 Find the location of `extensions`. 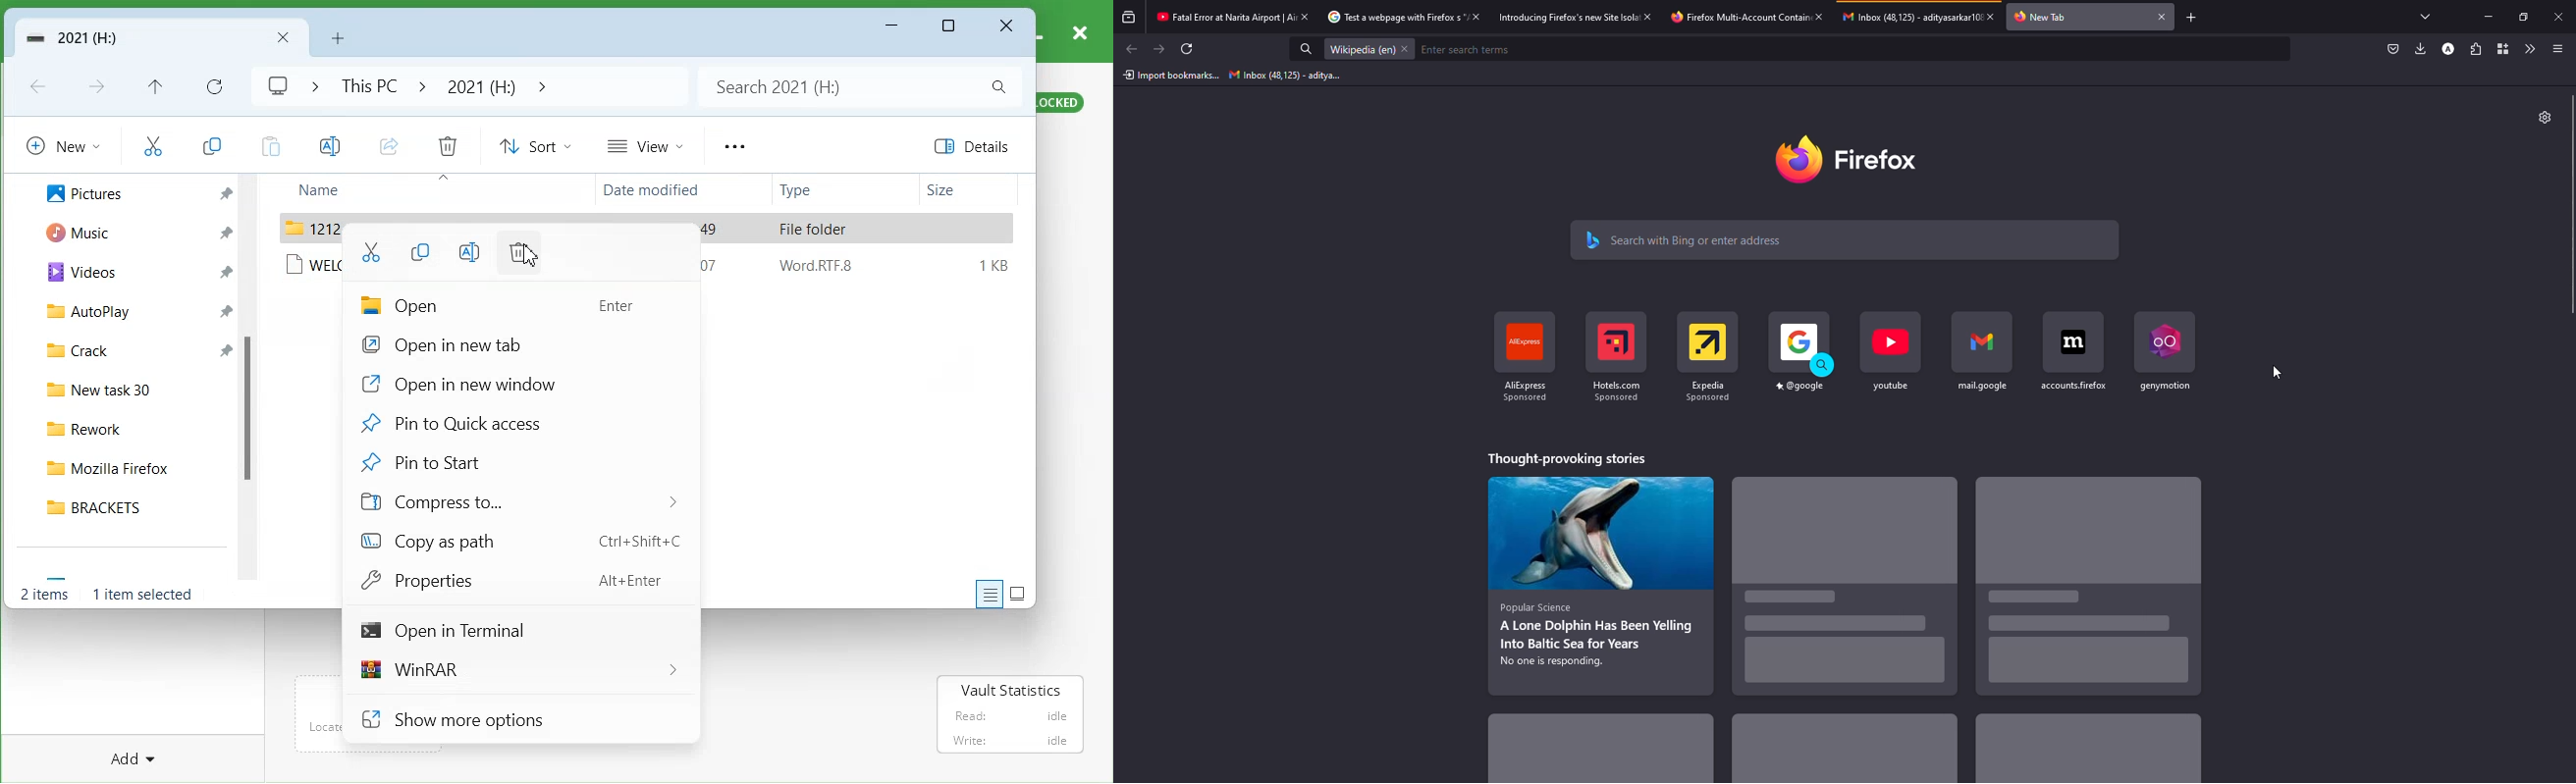

extensions is located at coordinates (2477, 50).